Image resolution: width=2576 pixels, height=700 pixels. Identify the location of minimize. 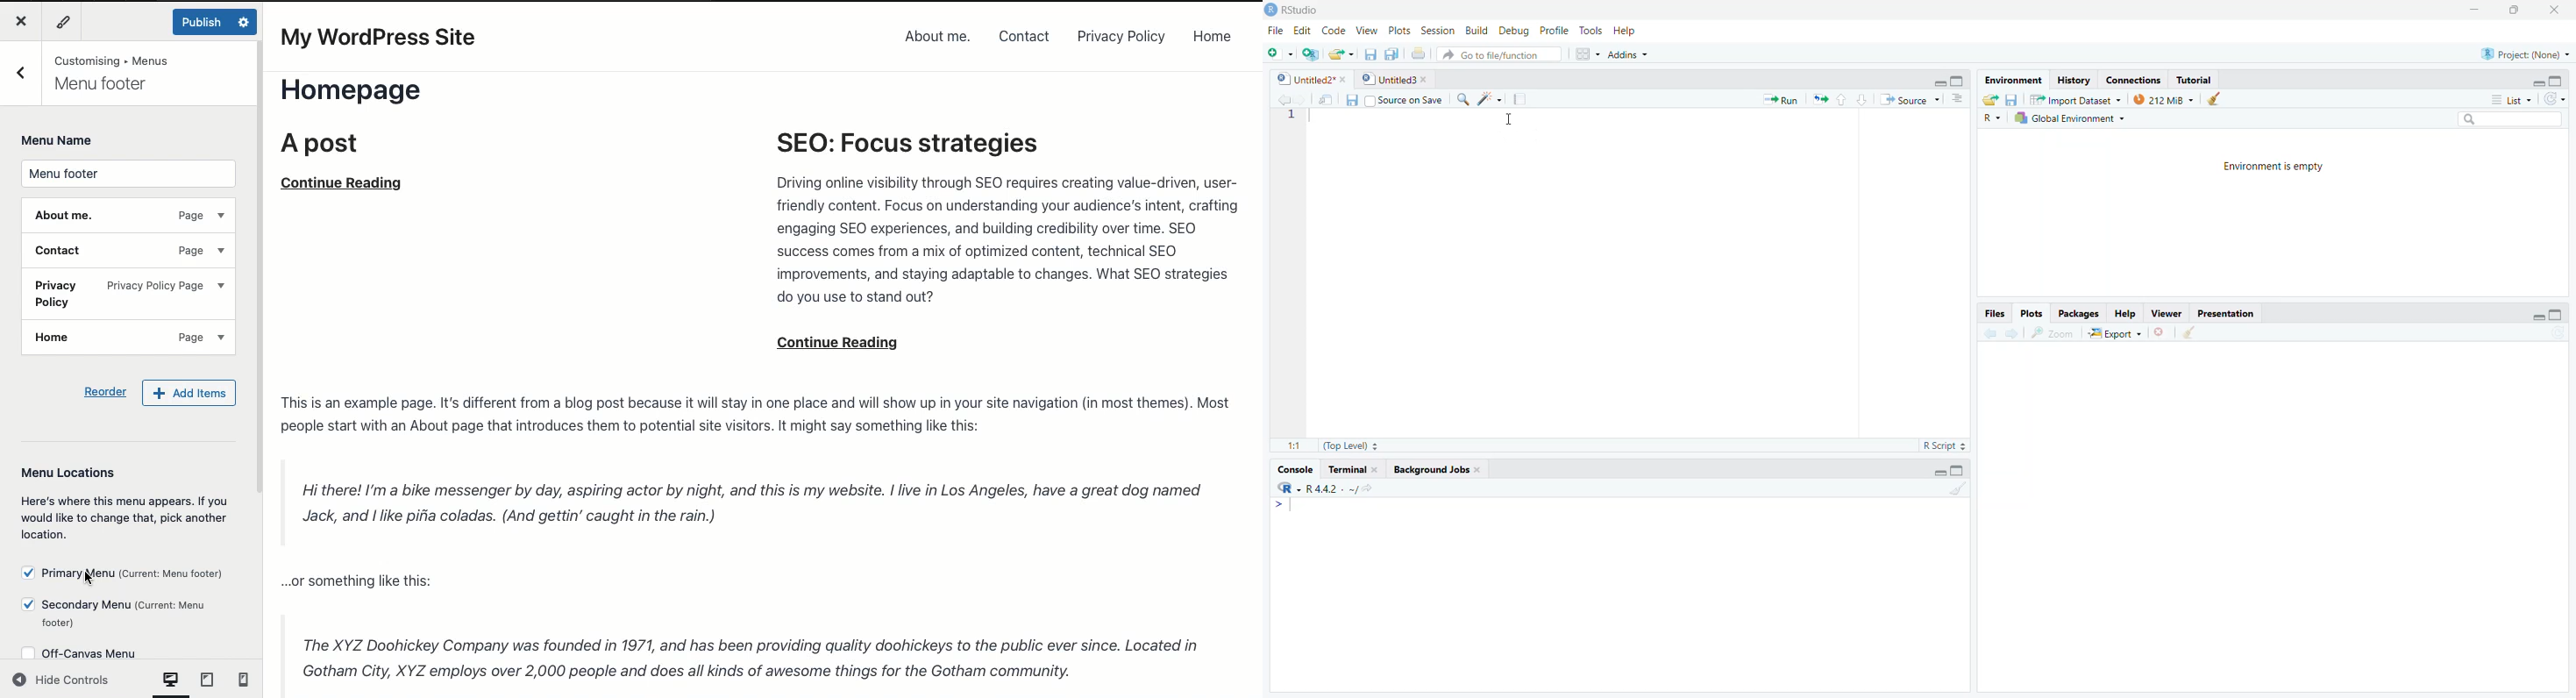
(1933, 83).